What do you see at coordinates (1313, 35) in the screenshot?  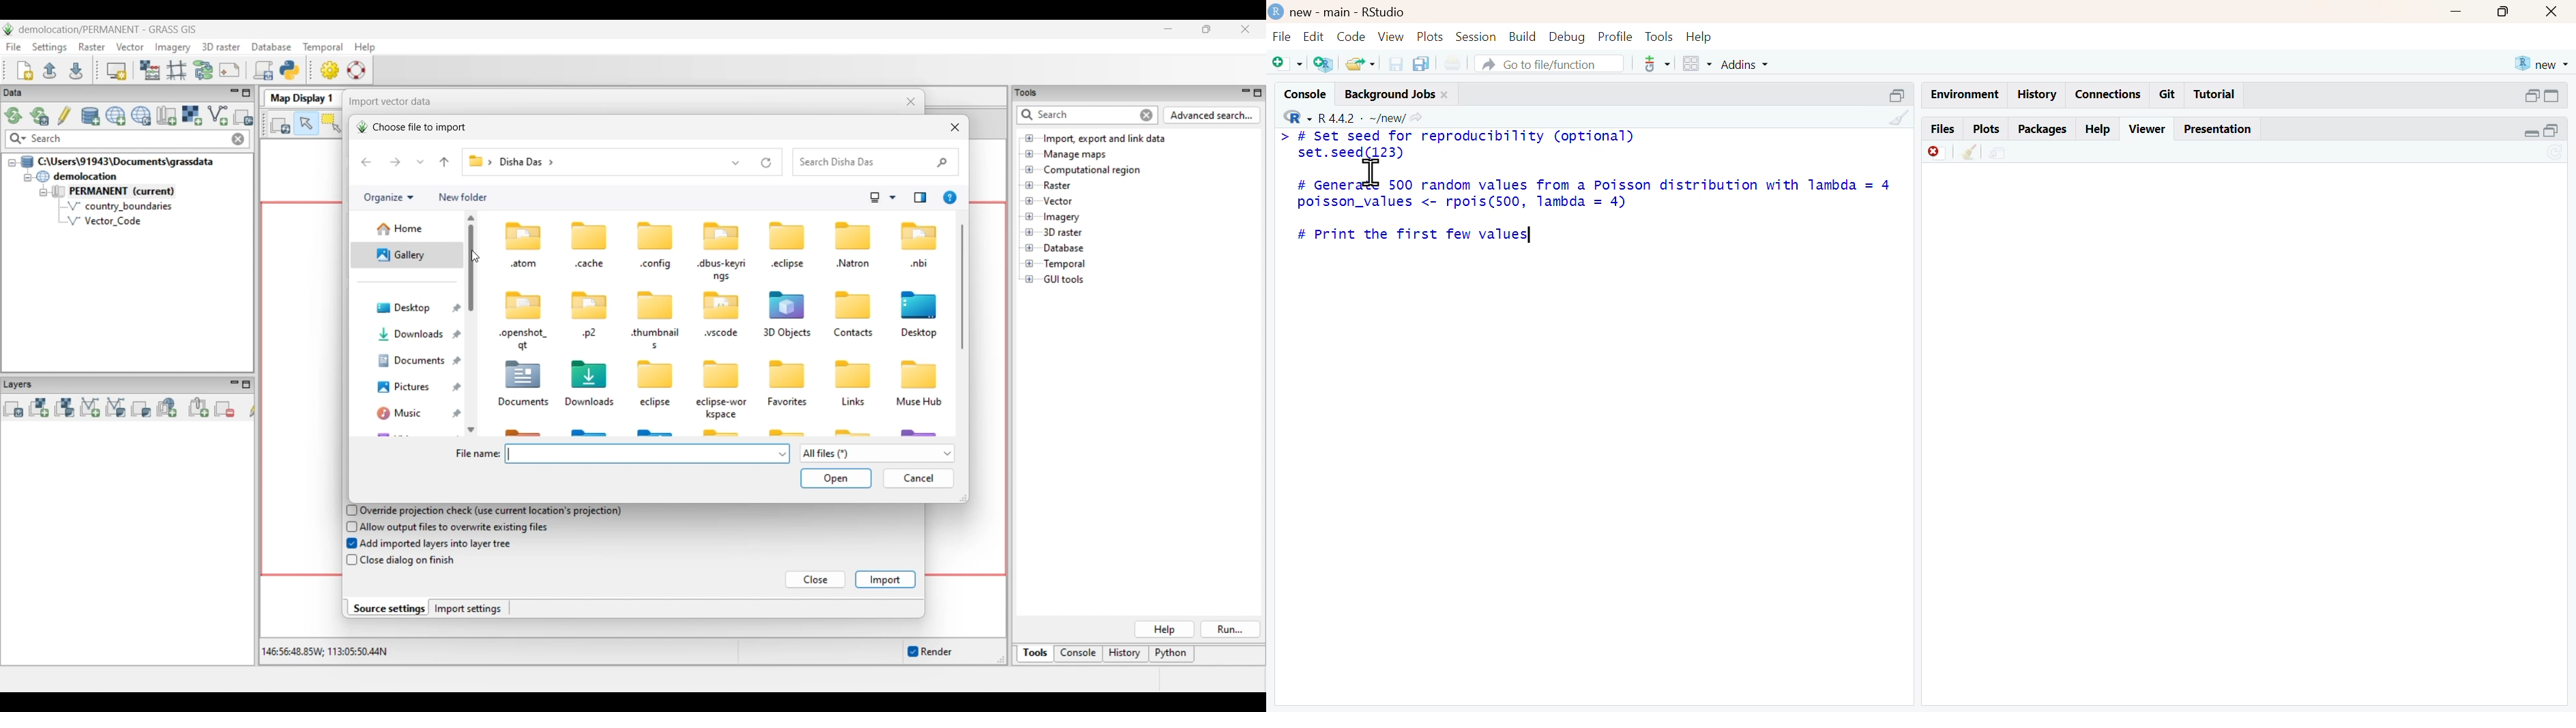 I see `edit` at bounding box center [1313, 35].